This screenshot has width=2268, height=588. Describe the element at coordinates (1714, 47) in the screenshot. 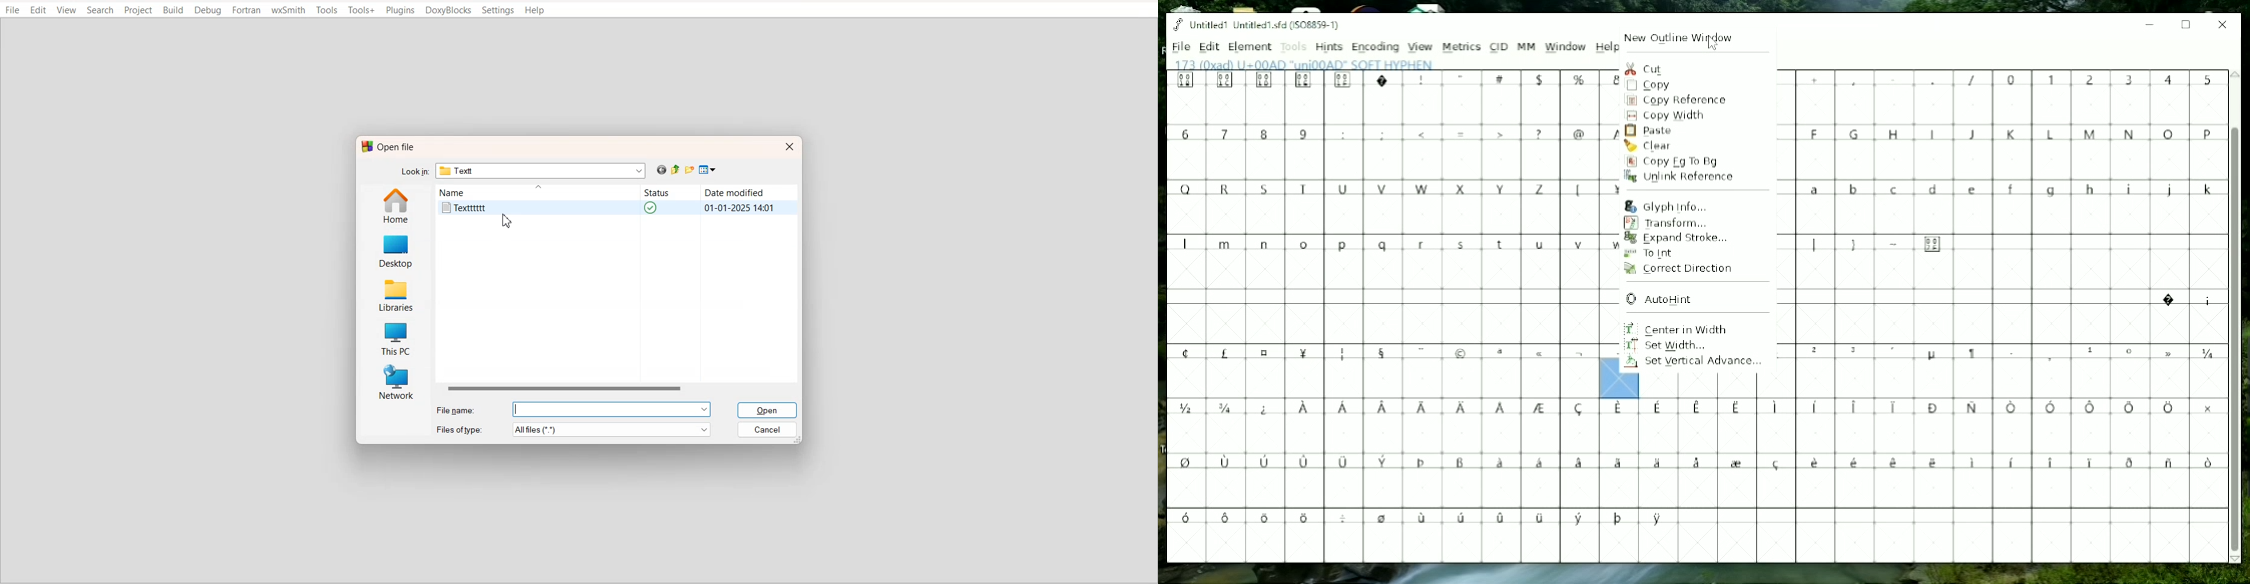

I see `cursor` at that location.